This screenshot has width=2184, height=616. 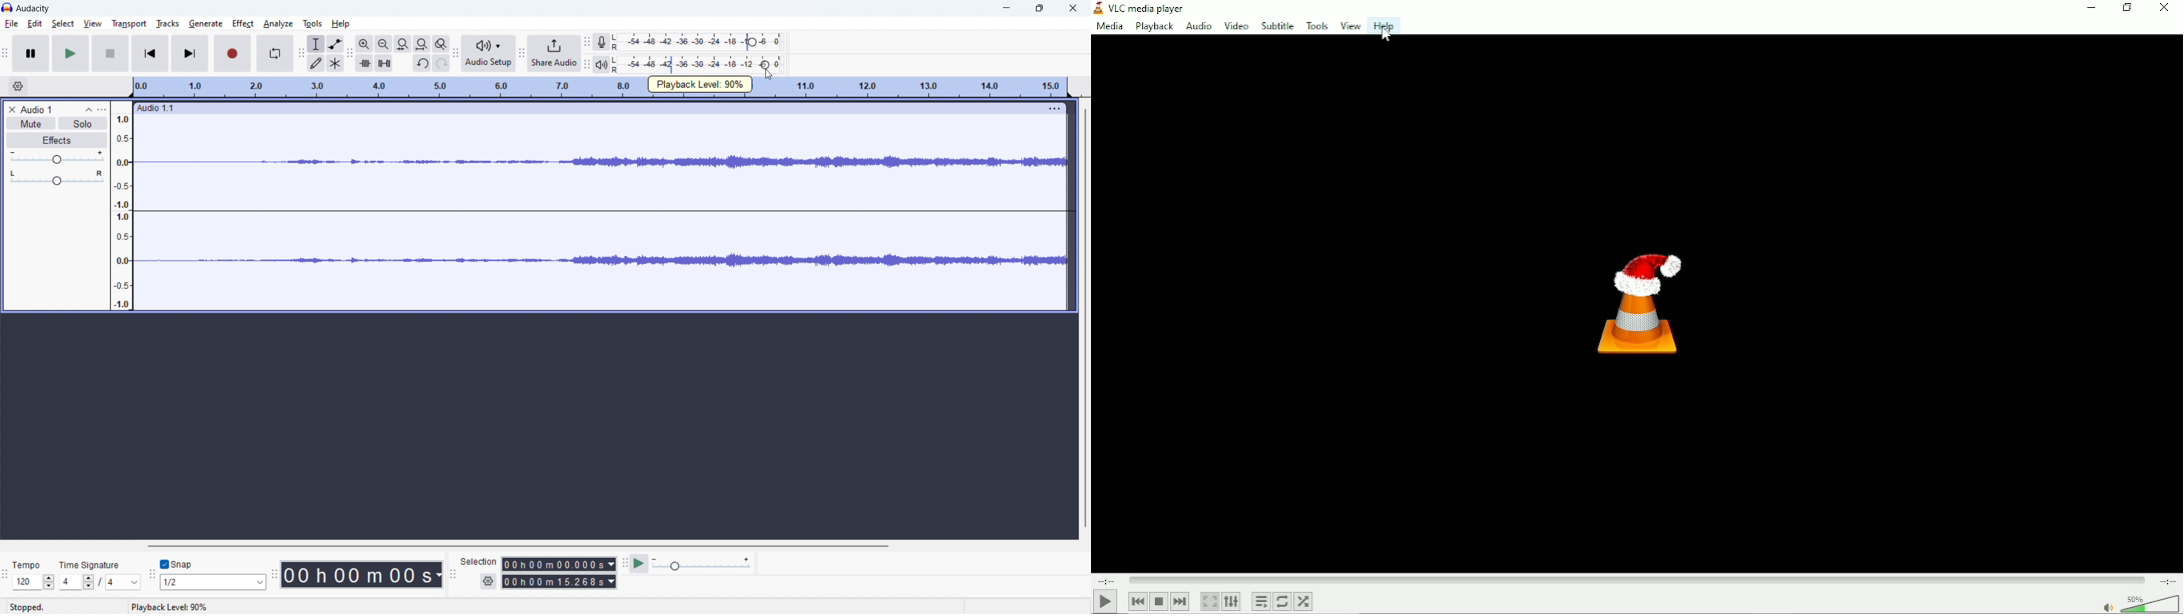 I want to click on collapse, so click(x=88, y=109).